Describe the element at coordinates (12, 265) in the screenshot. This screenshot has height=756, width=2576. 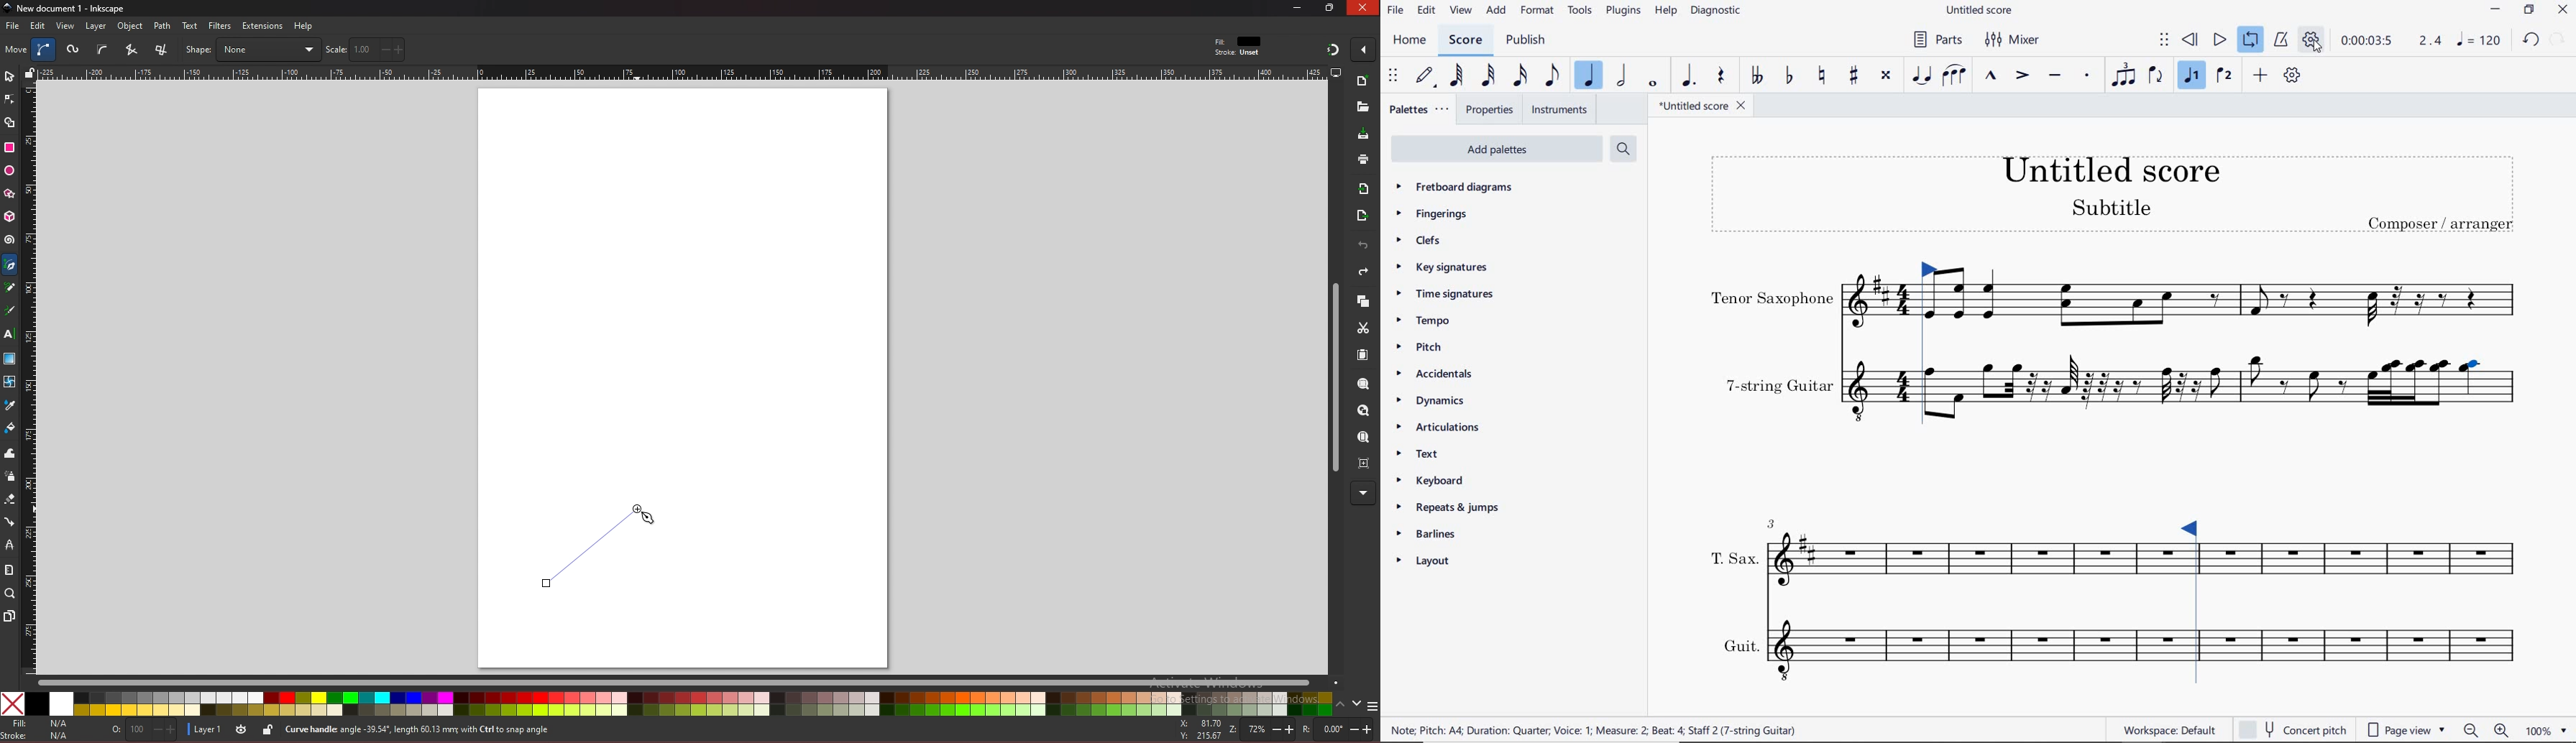
I see `pen` at that location.